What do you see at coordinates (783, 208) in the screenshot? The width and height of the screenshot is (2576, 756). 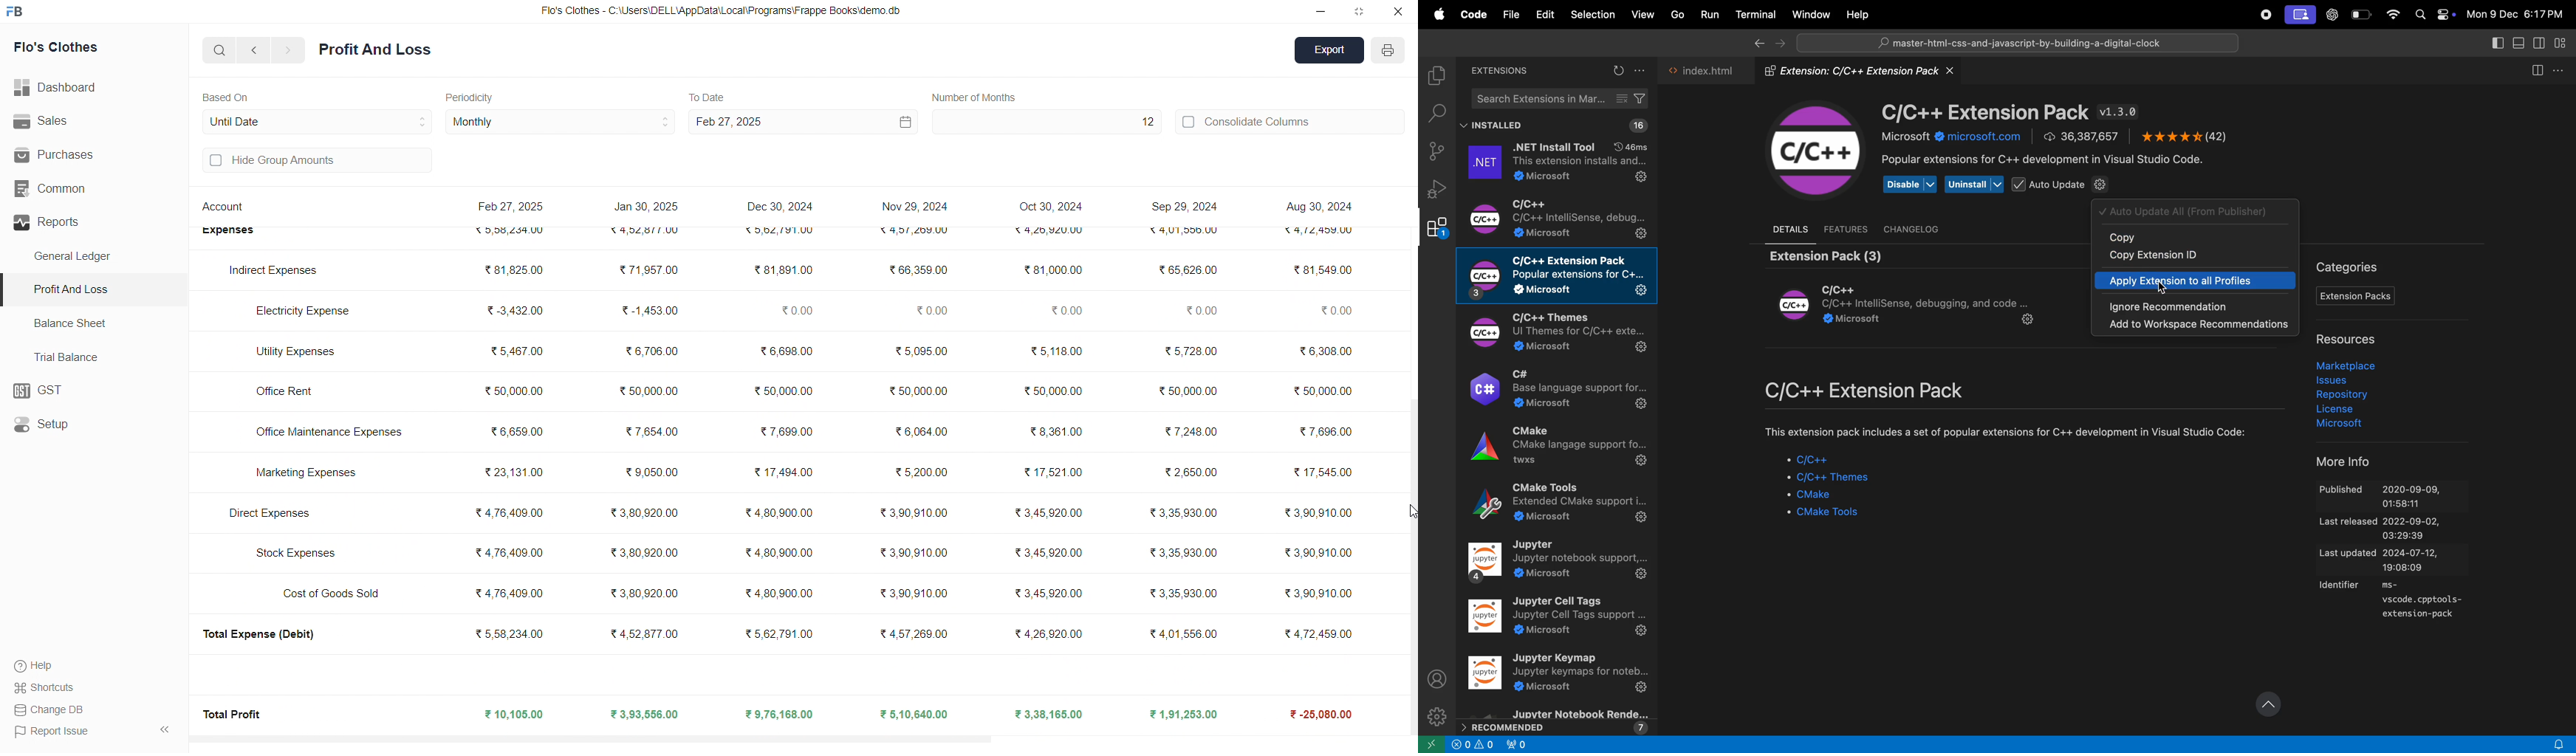 I see `Dec 30, 2024` at bounding box center [783, 208].